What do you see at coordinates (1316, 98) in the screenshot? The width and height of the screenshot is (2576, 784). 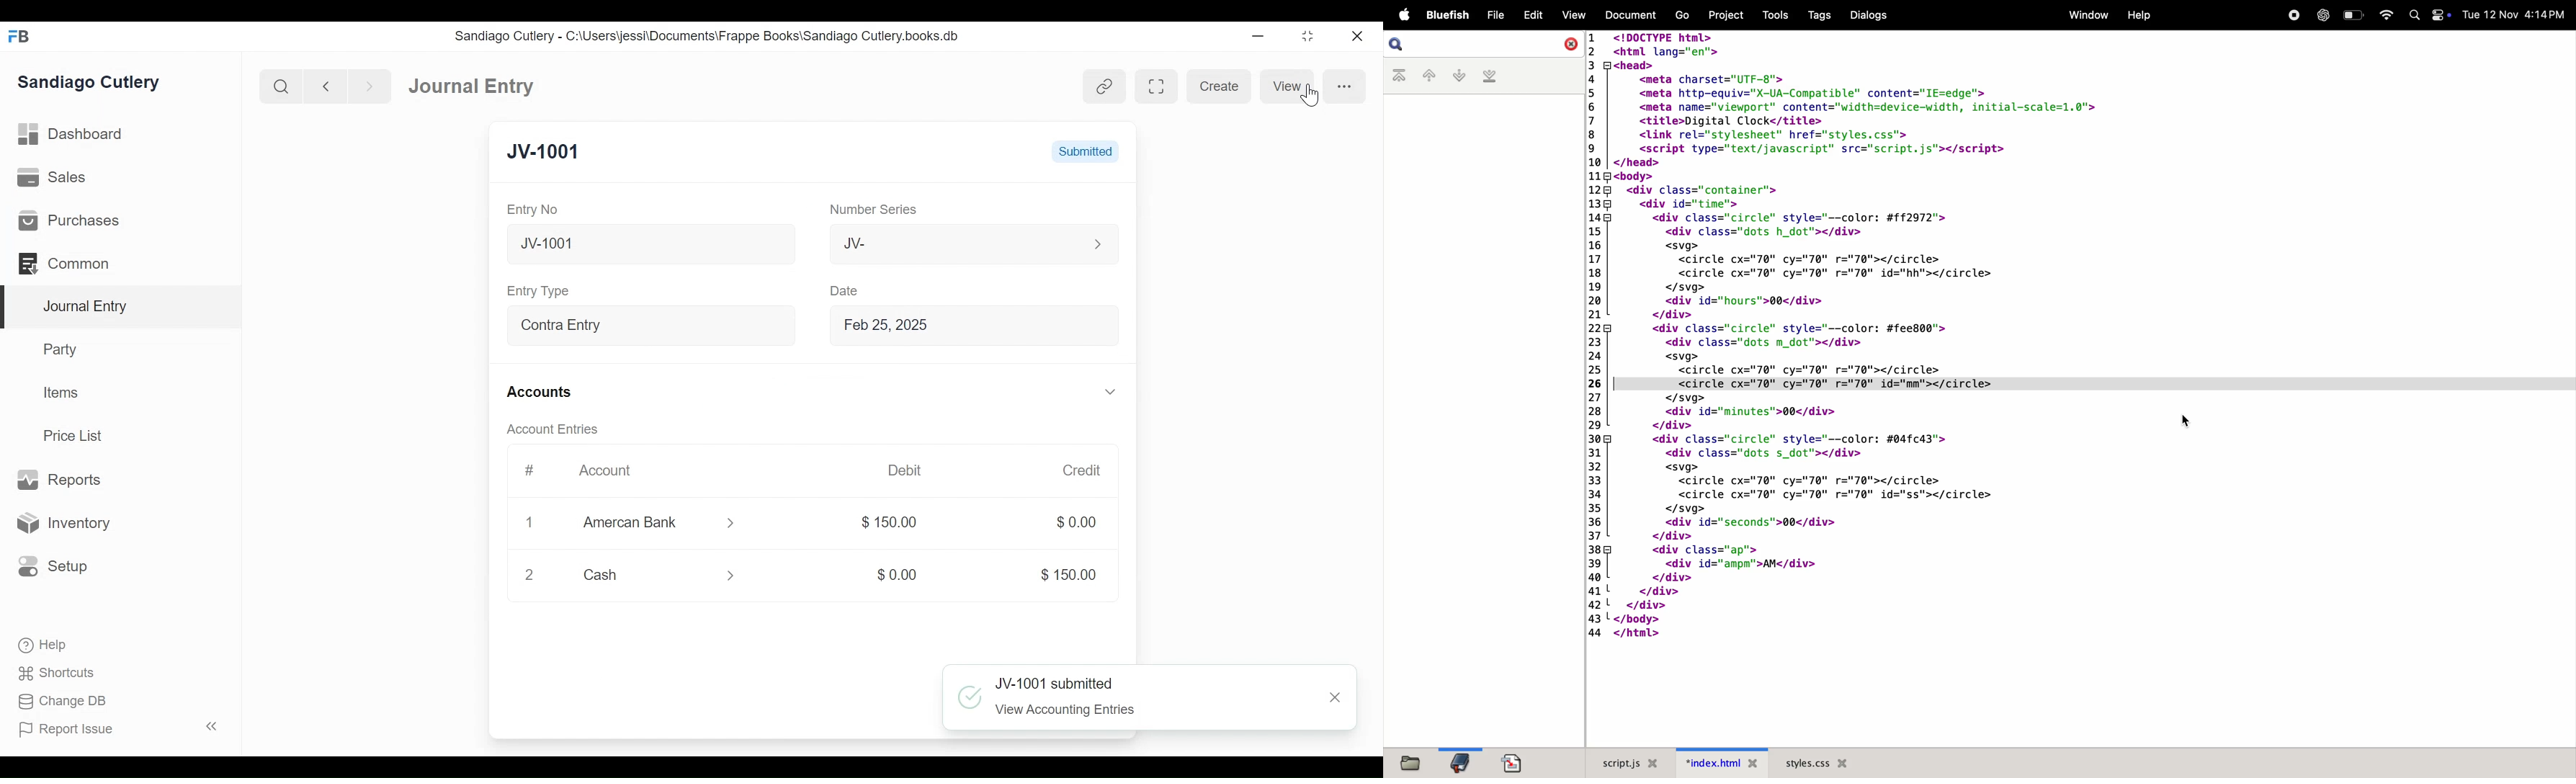 I see `Cursor` at bounding box center [1316, 98].